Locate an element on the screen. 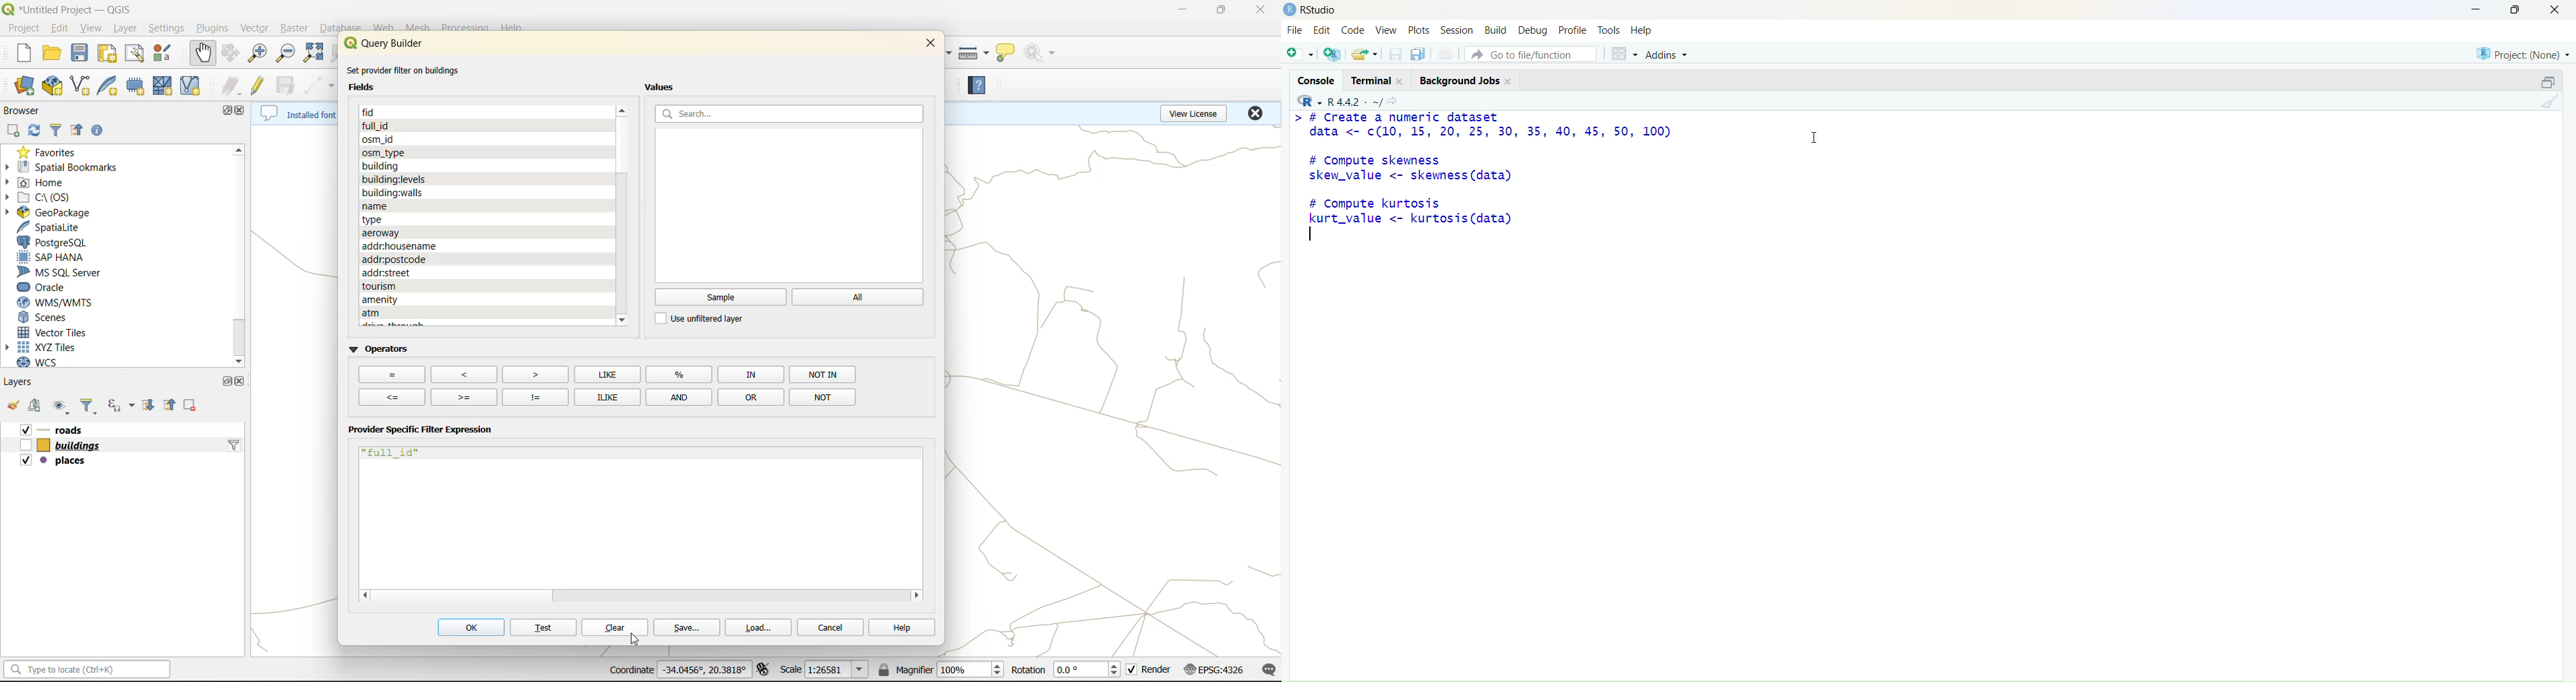 The width and height of the screenshot is (2576, 700). Addins is located at coordinates (1671, 54).